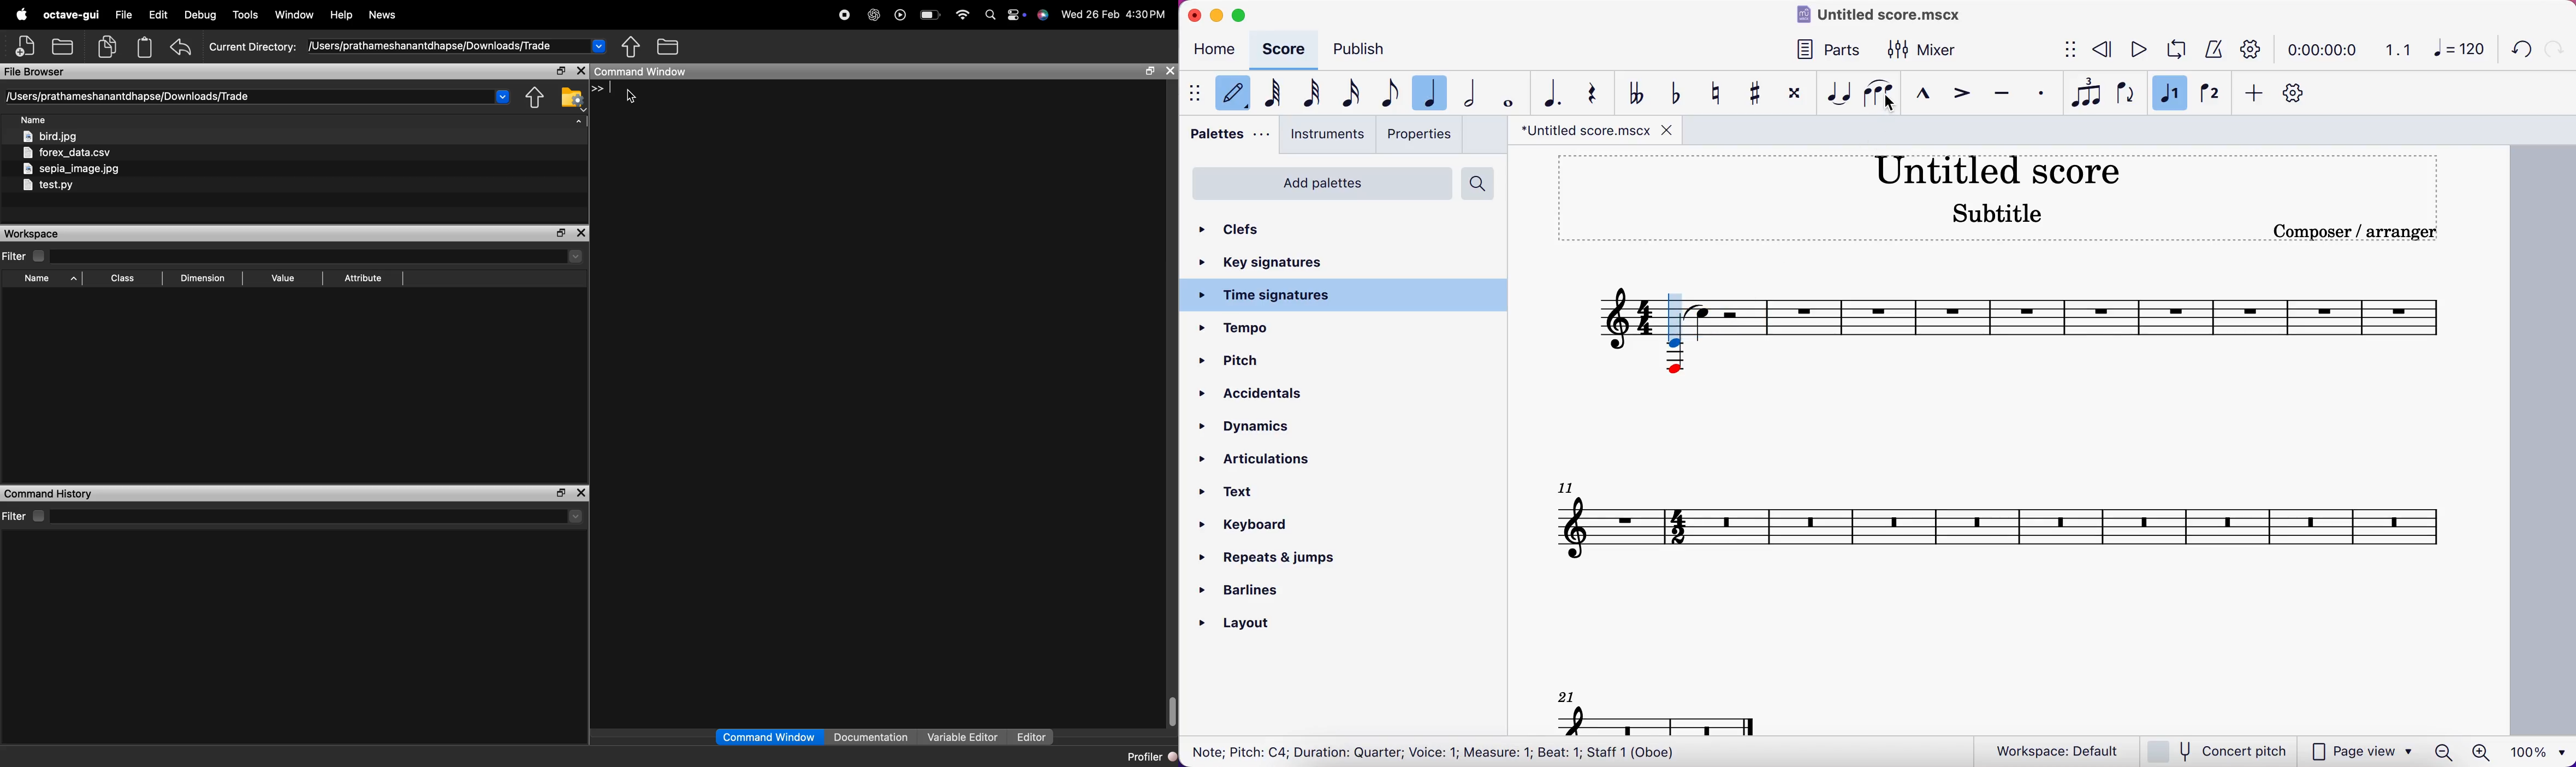 This screenshot has height=784, width=2576. I want to click on close, so click(582, 233).